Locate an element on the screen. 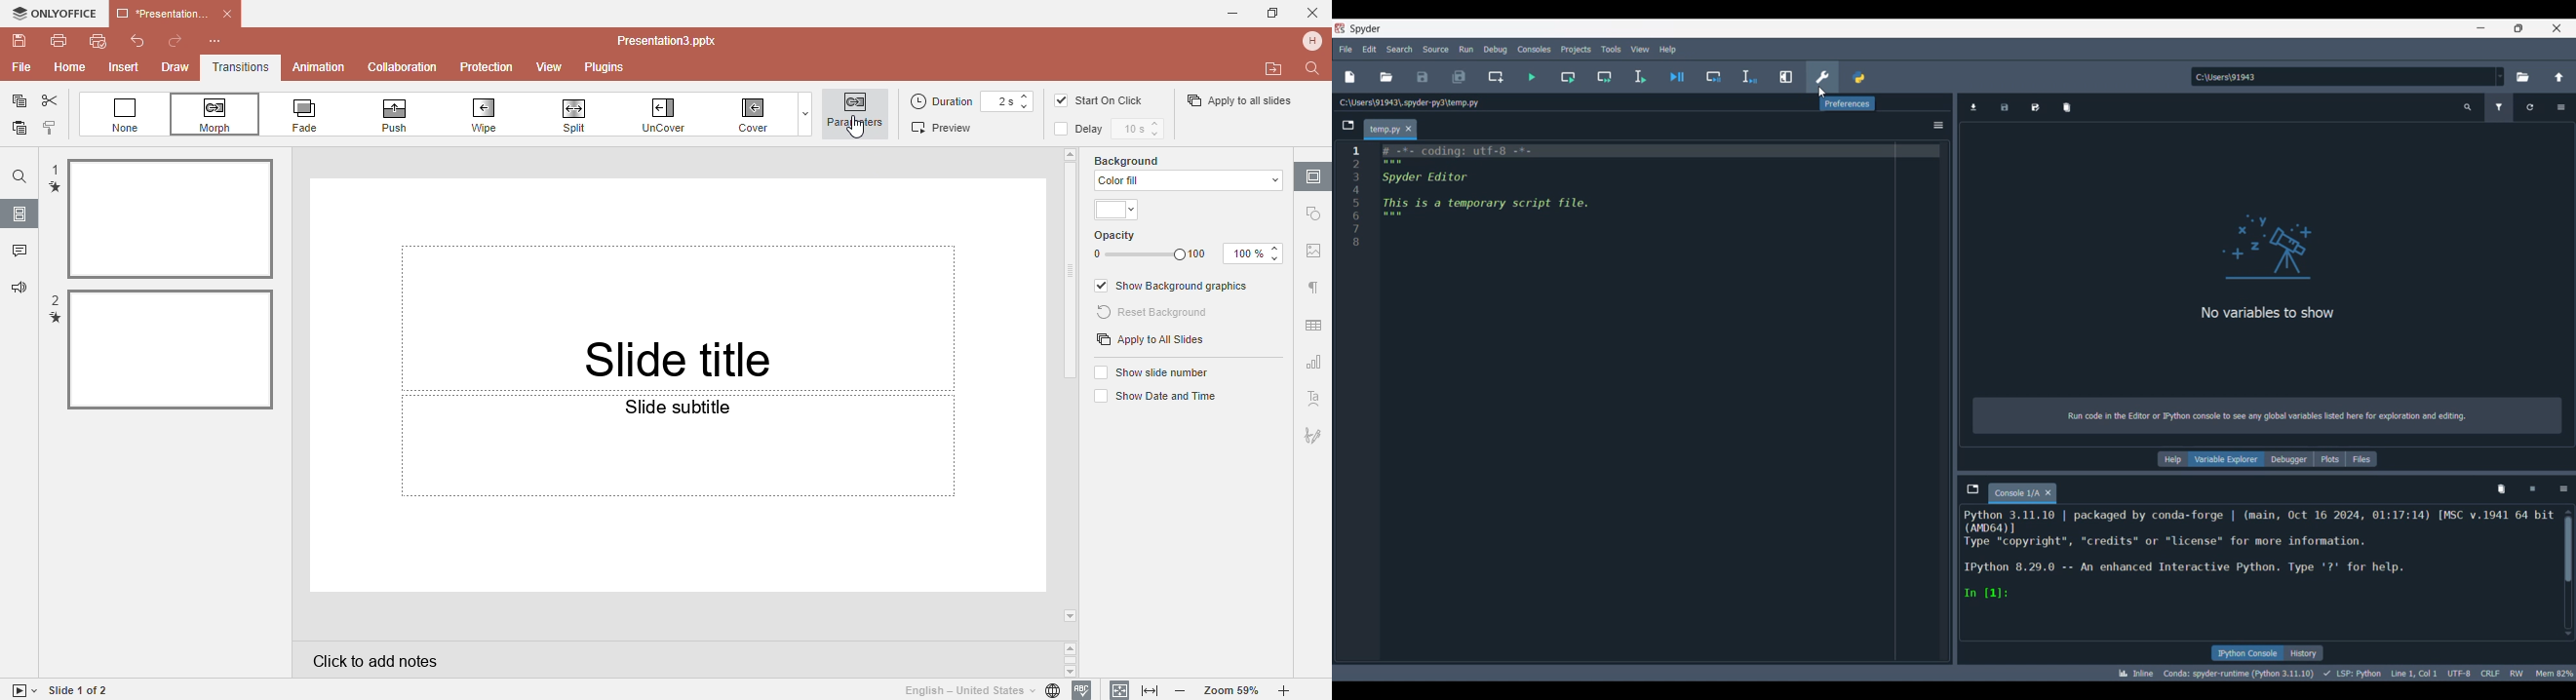 This screenshot has height=700, width=2576. Browse tabs is located at coordinates (1348, 126).